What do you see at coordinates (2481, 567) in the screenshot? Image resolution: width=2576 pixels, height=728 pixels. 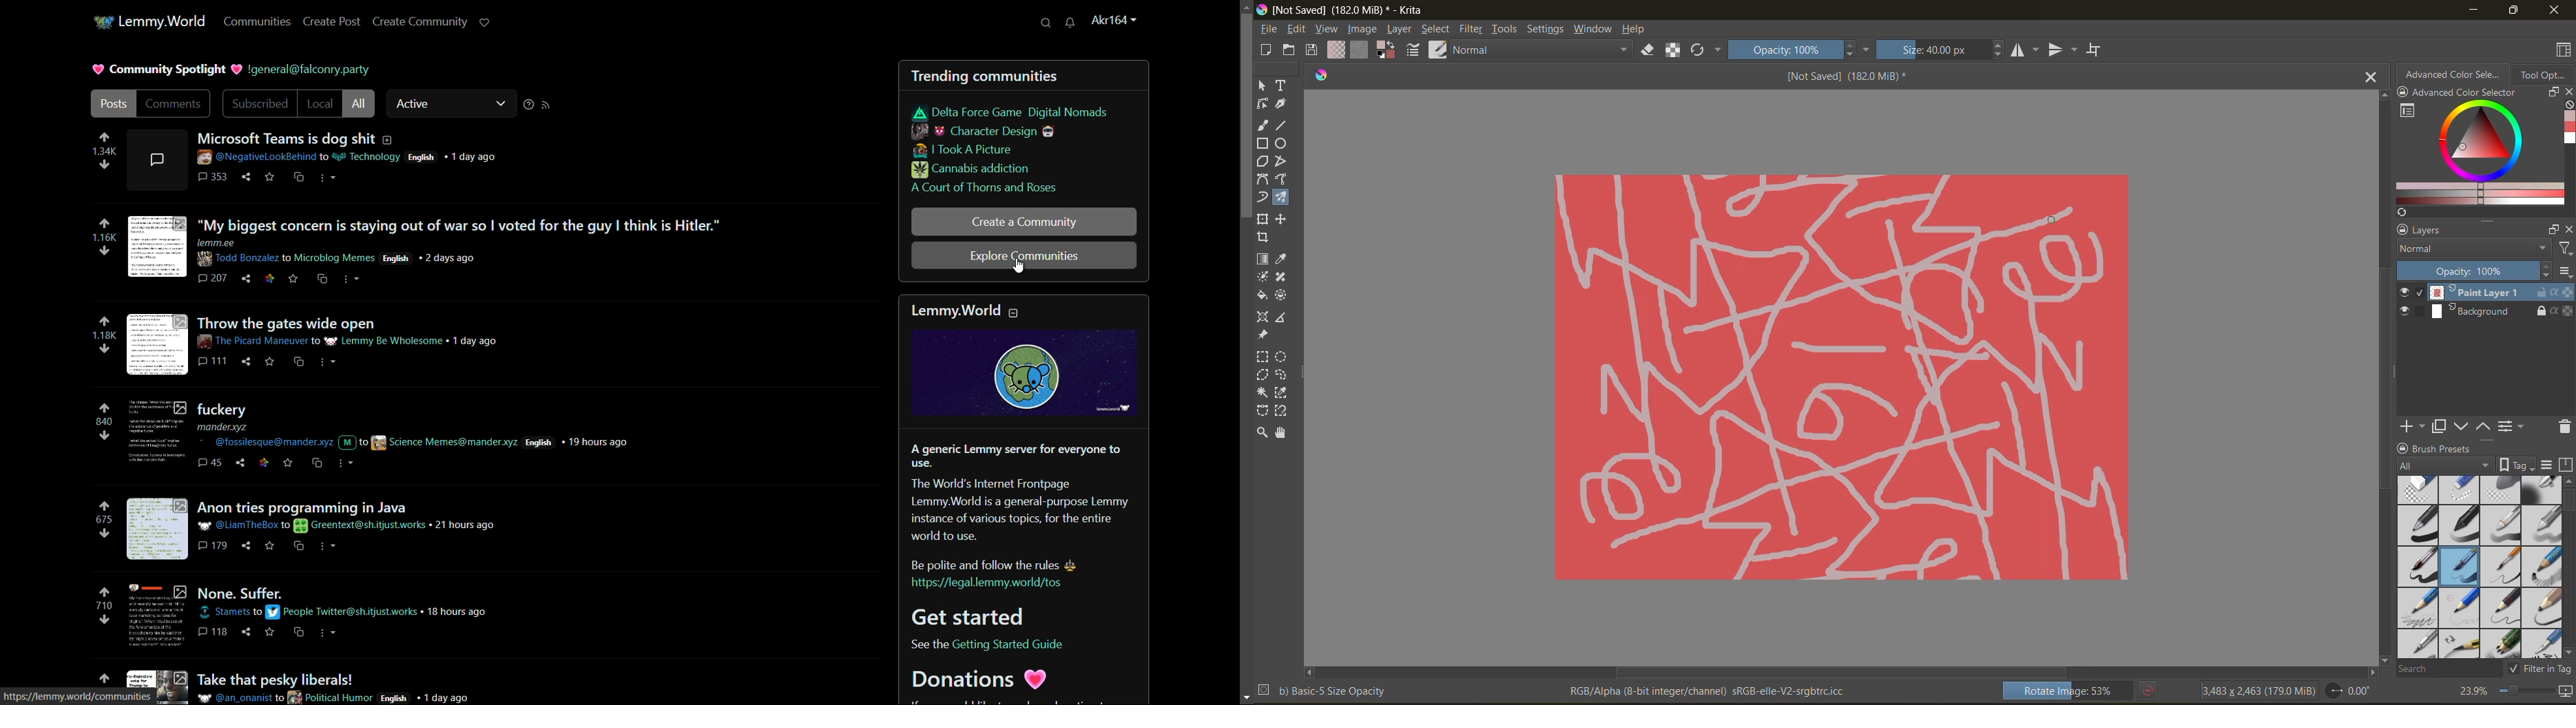 I see `brush presets` at bounding box center [2481, 567].